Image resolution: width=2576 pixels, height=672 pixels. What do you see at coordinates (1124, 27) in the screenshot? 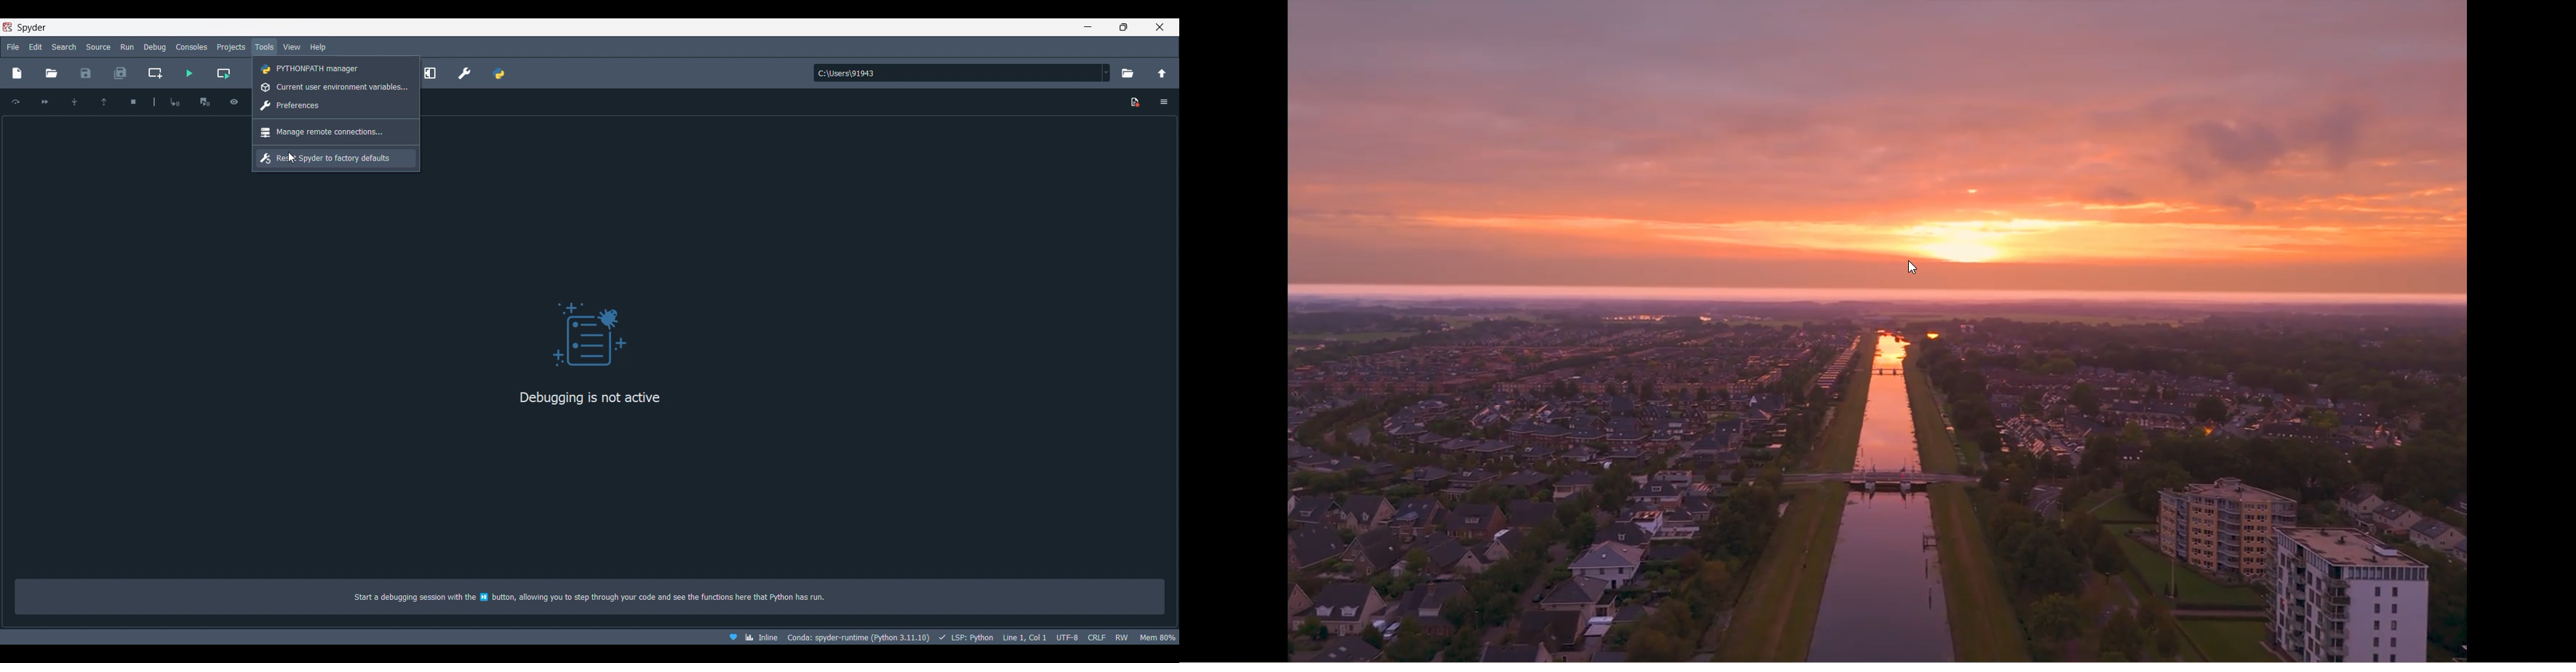
I see `Show in smaller tab` at bounding box center [1124, 27].